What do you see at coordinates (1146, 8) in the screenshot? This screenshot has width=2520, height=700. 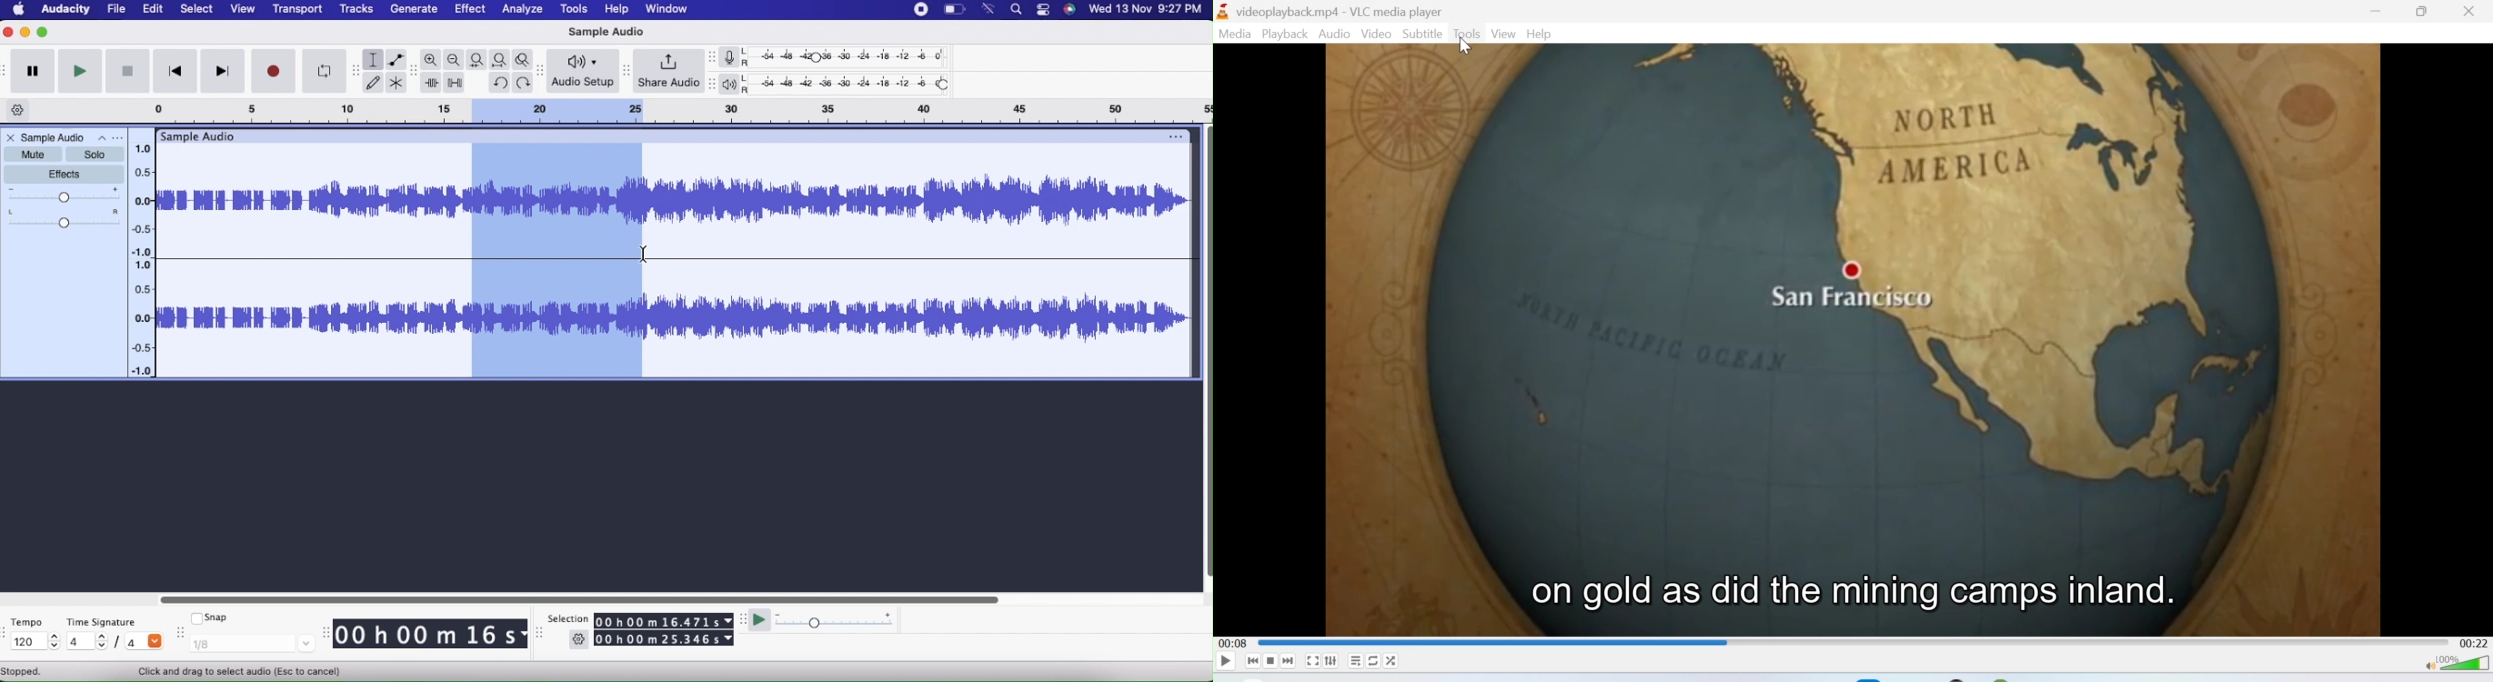 I see `date time` at bounding box center [1146, 8].